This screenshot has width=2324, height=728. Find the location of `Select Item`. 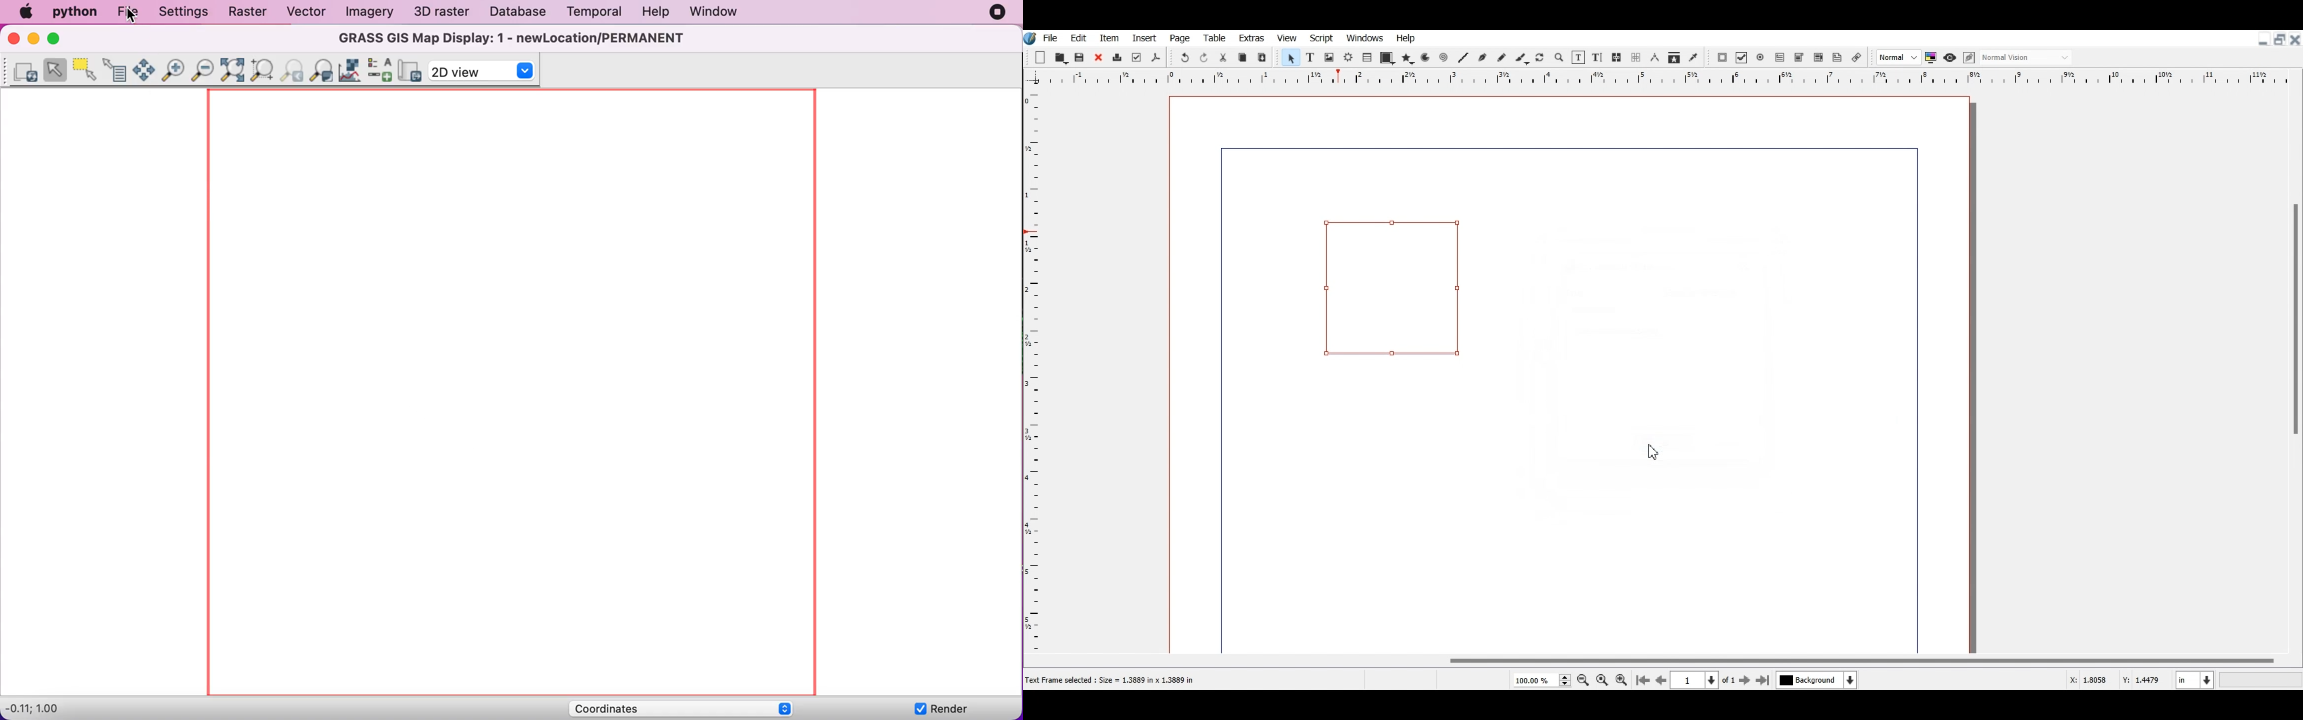

Select Item is located at coordinates (1290, 57).